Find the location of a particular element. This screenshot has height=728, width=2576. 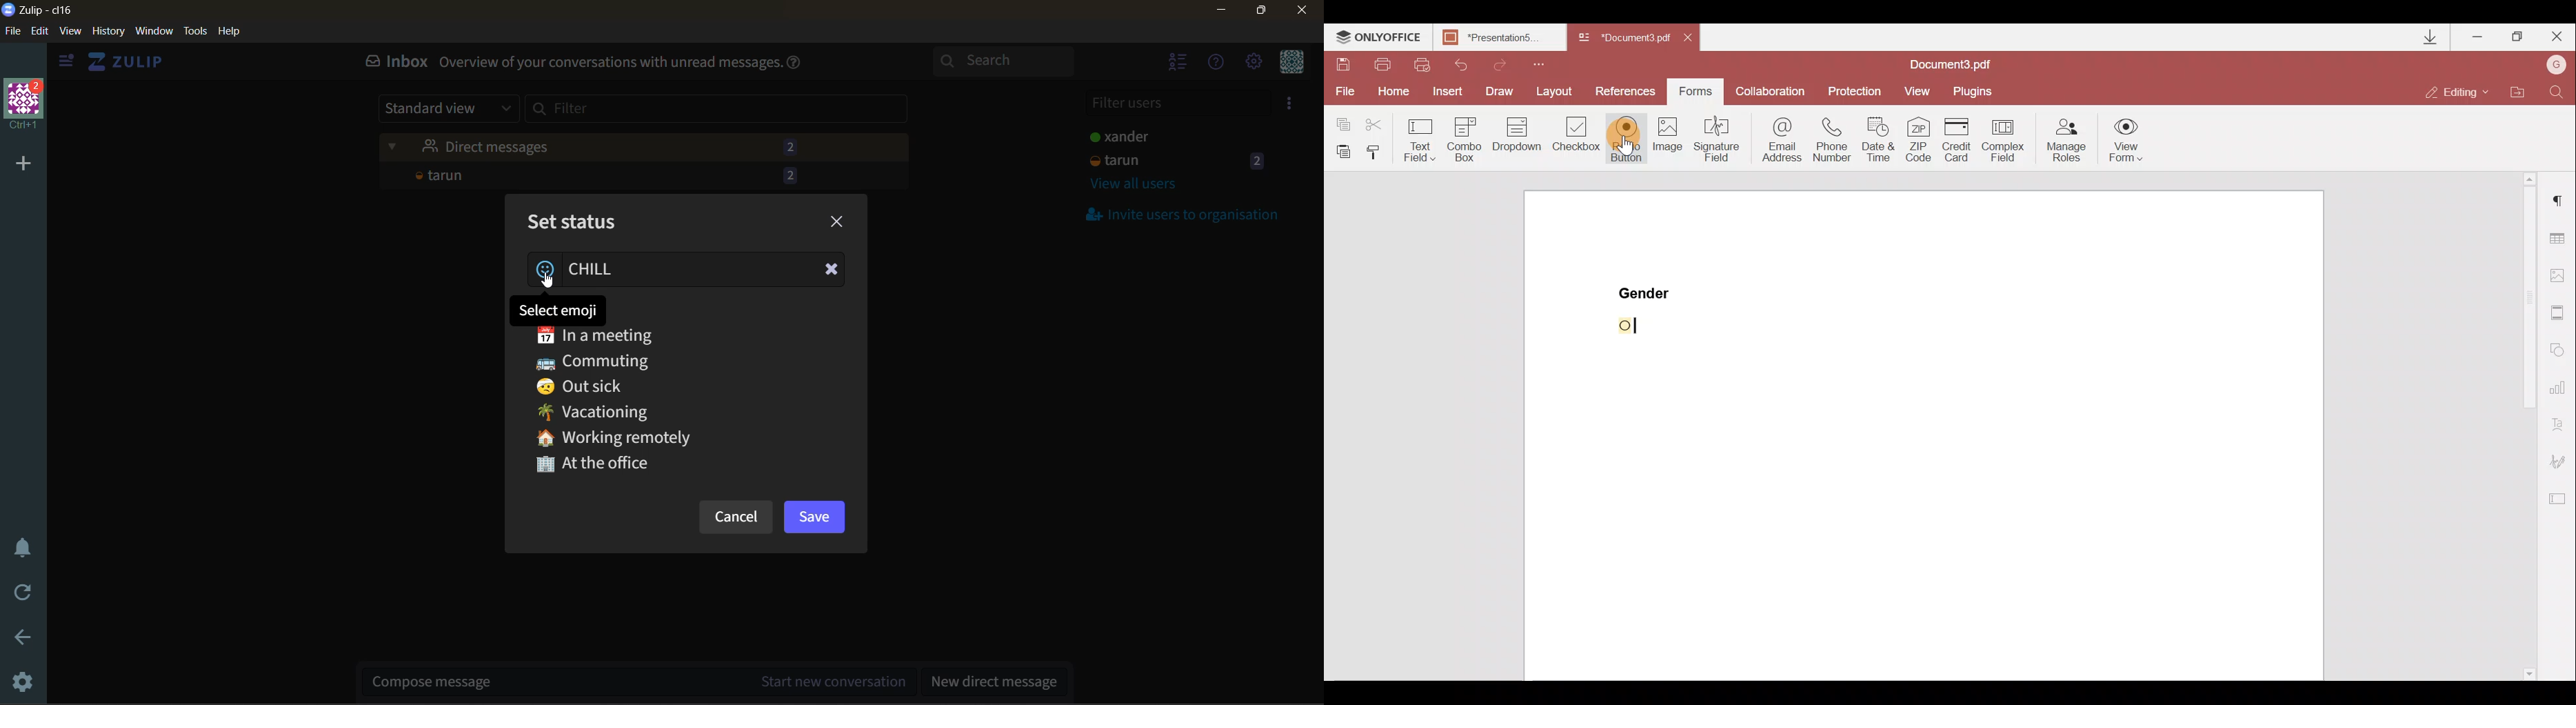

organisation name and profile picture is located at coordinates (21, 107).